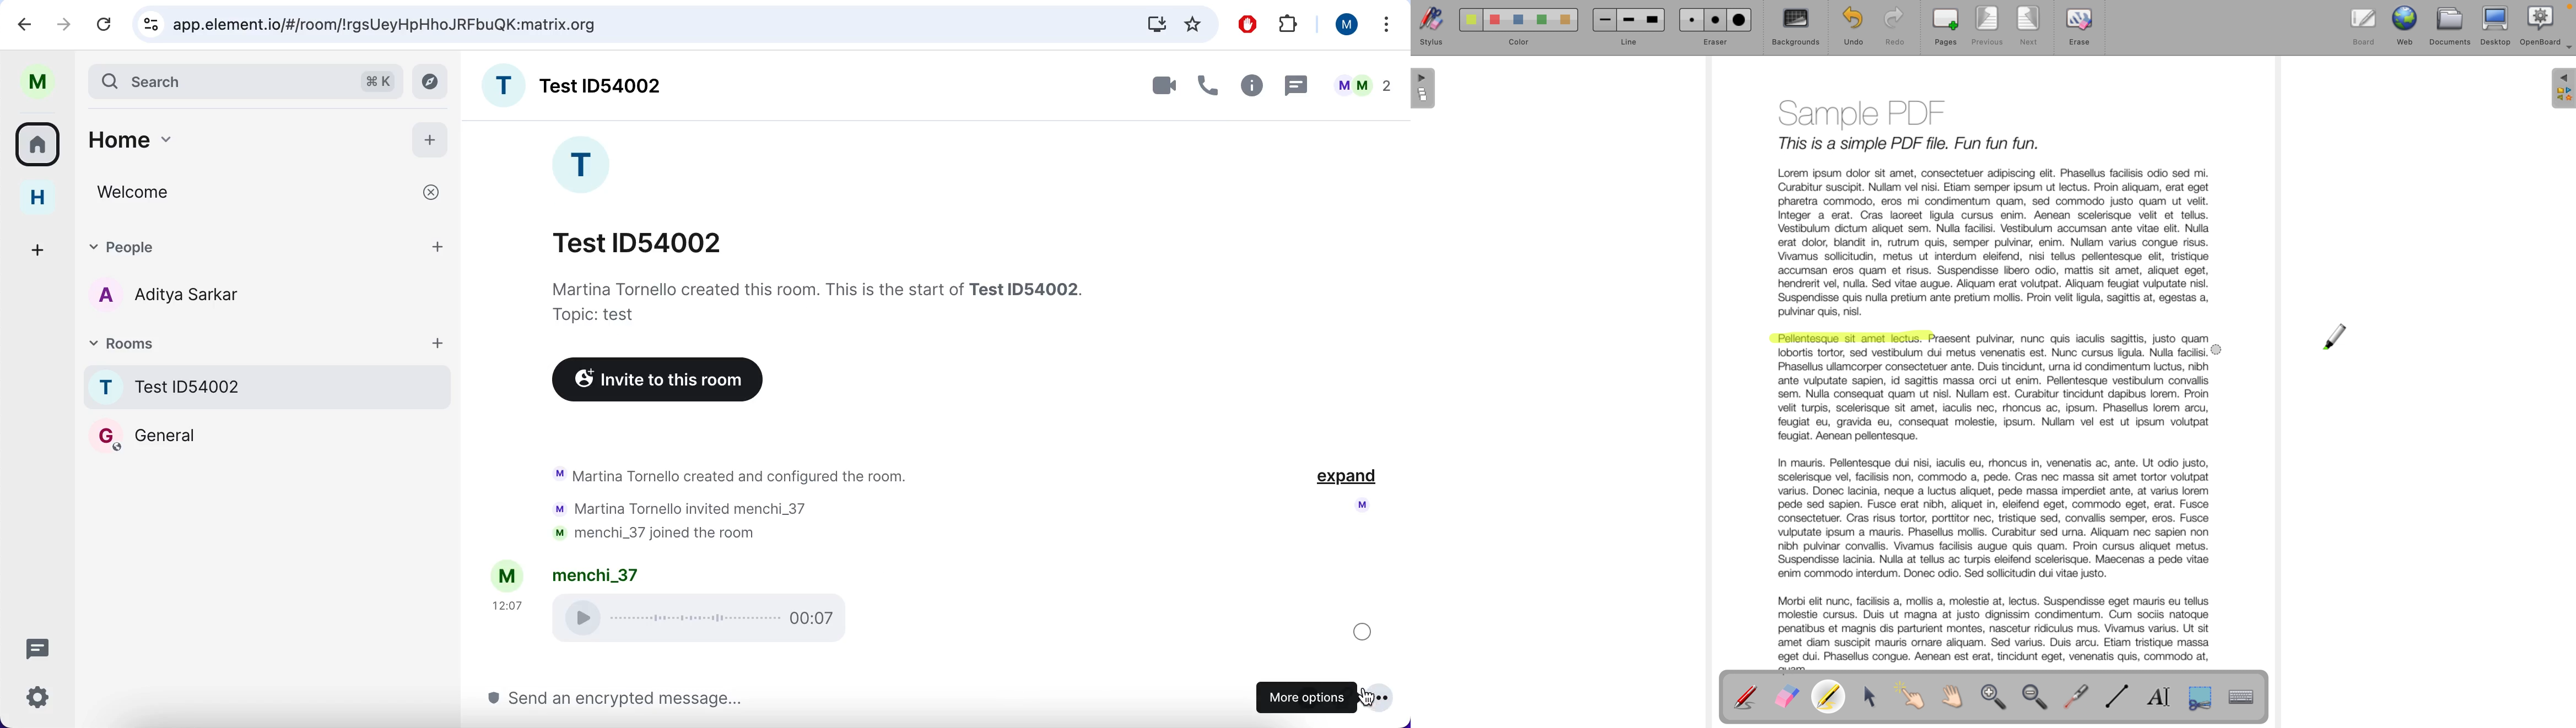 The height and width of the screenshot is (728, 2576). What do you see at coordinates (39, 148) in the screenshot?
I see `all rooms` at bounding box center [39, 148].